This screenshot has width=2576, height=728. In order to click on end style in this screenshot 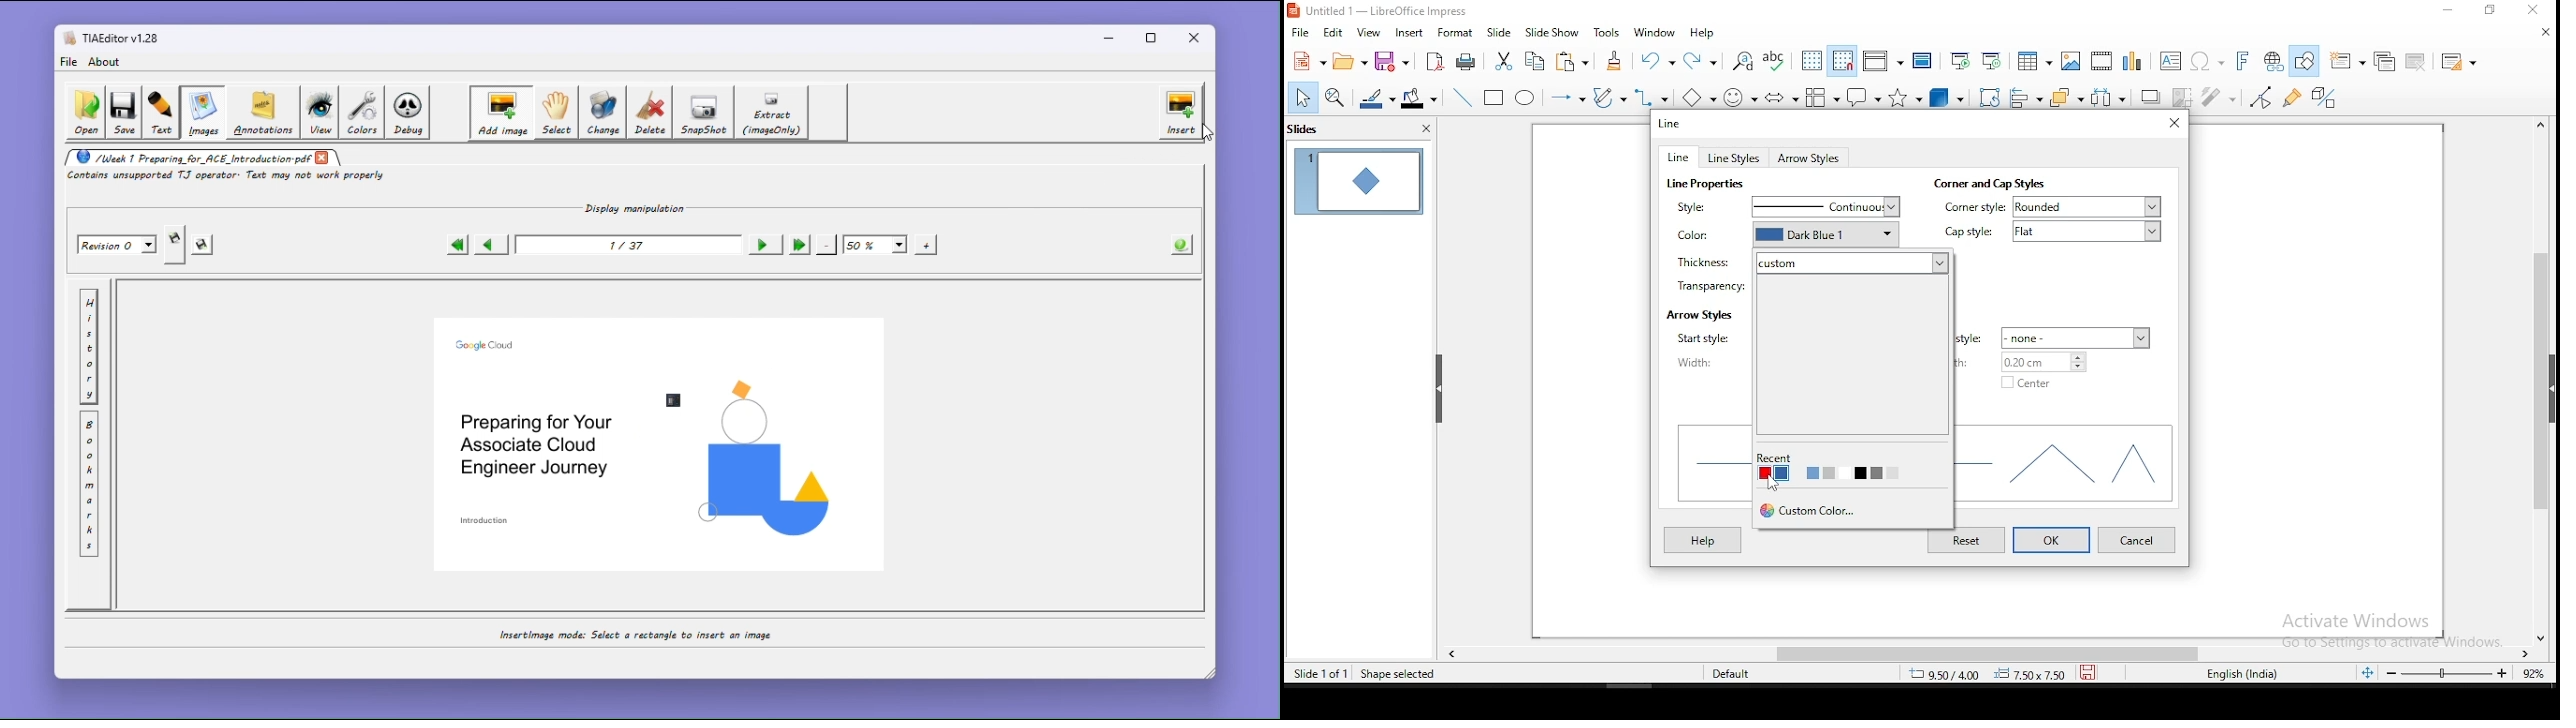, I will do `click(1973, 339)`.